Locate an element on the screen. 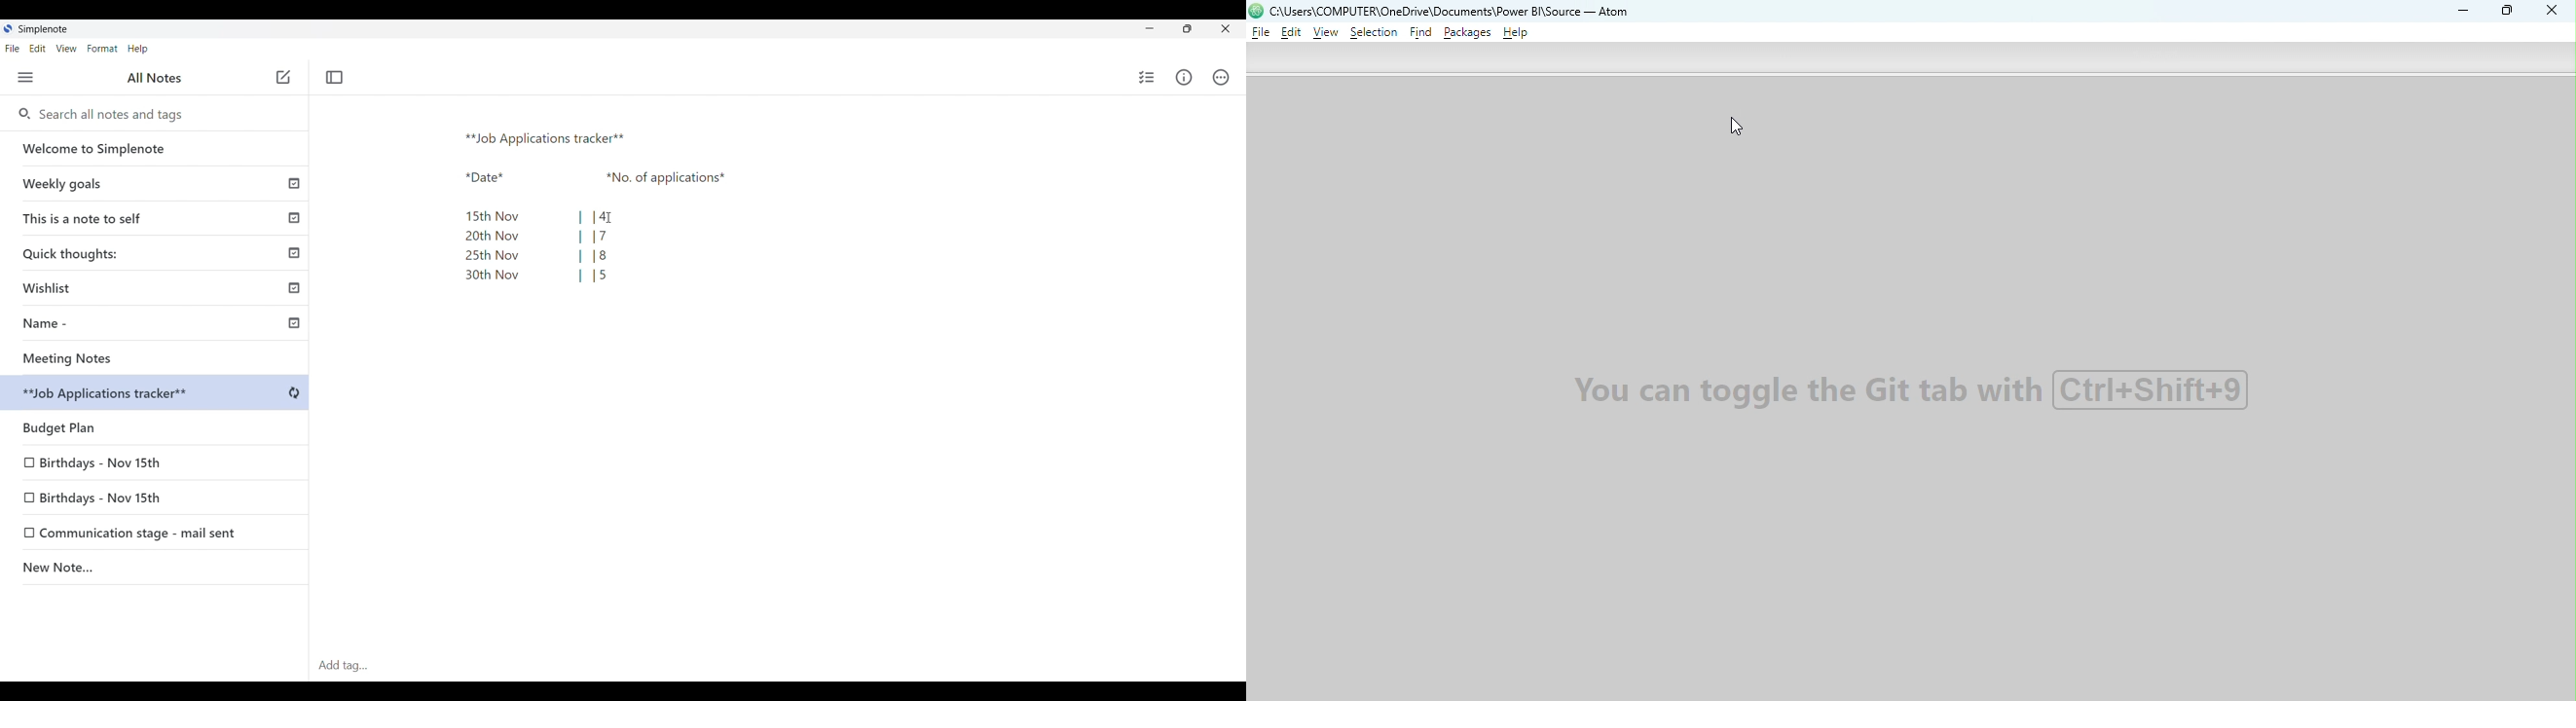  Maximize is located at coordinates (2510, 12).